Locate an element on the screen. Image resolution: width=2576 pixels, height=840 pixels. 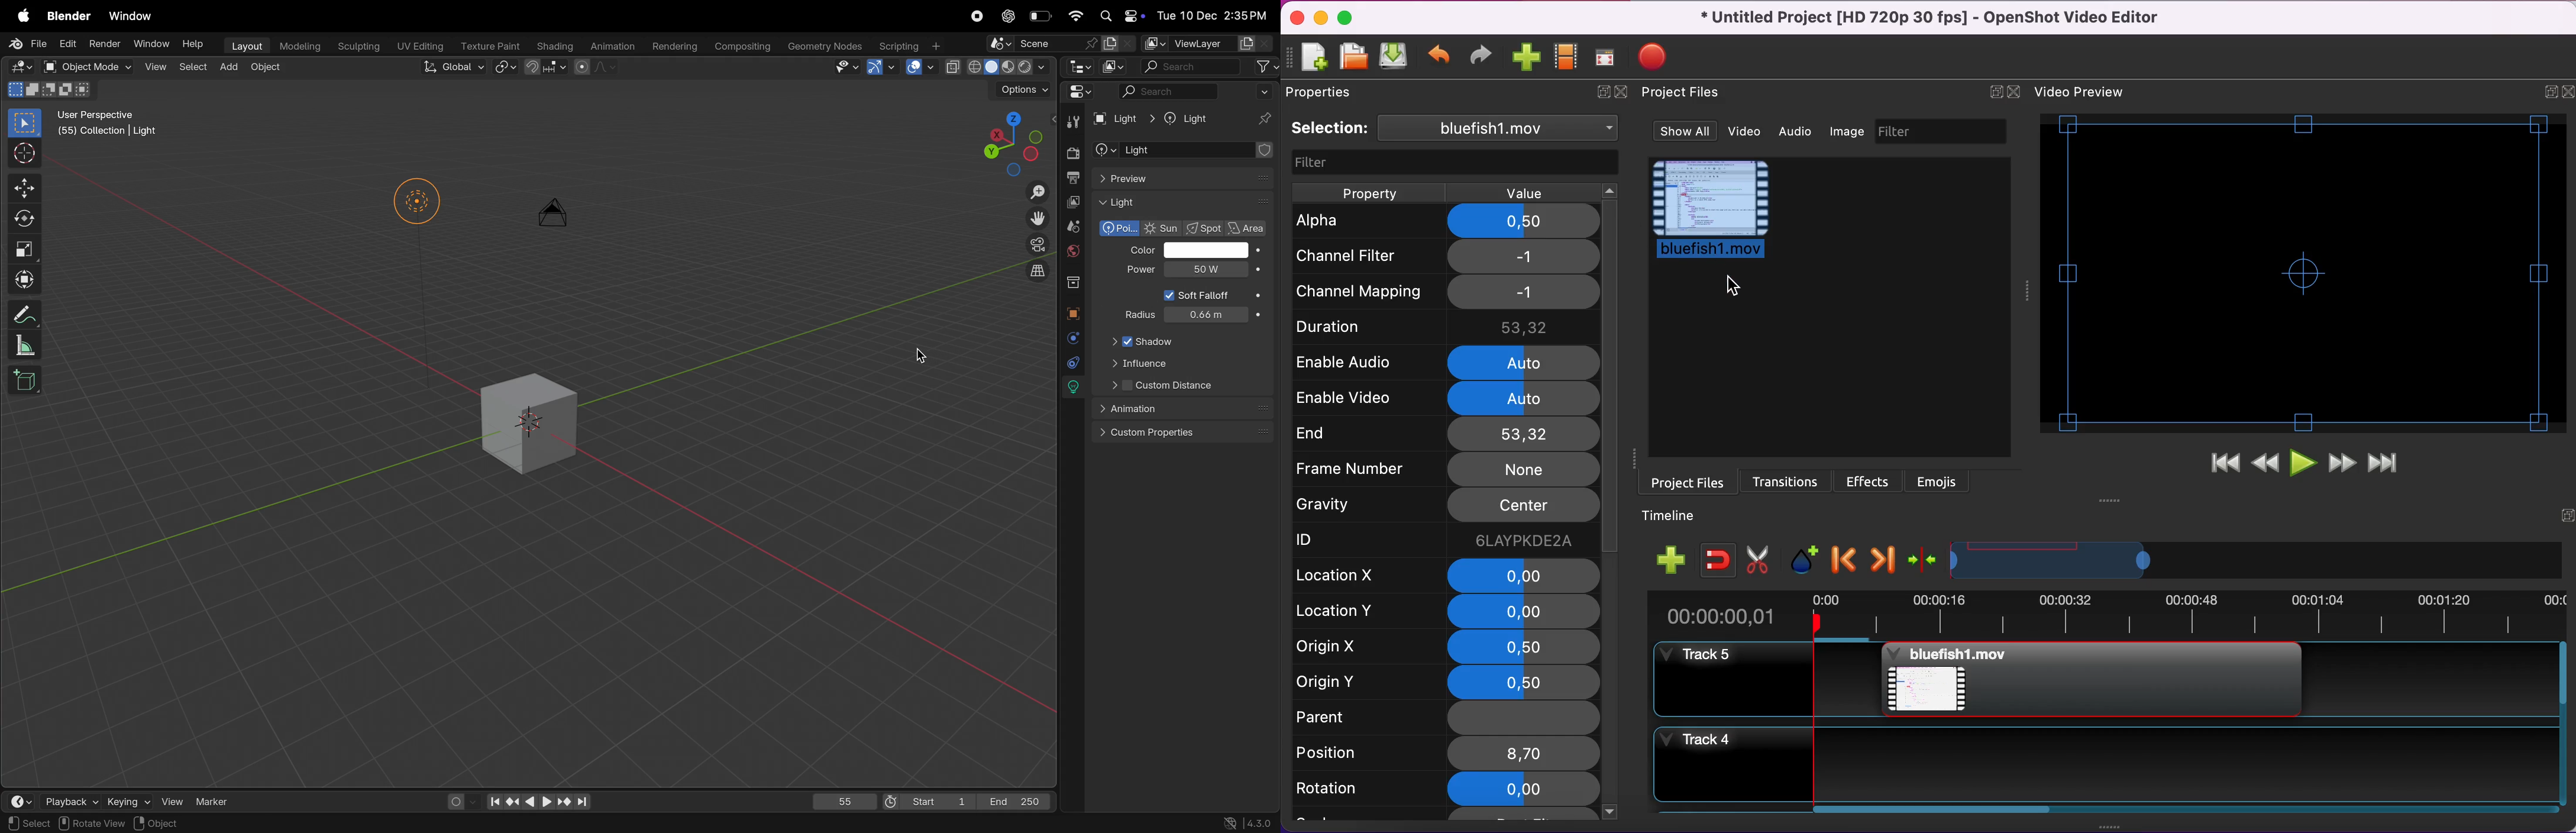
cursor is located at coordinates (1210, 269).